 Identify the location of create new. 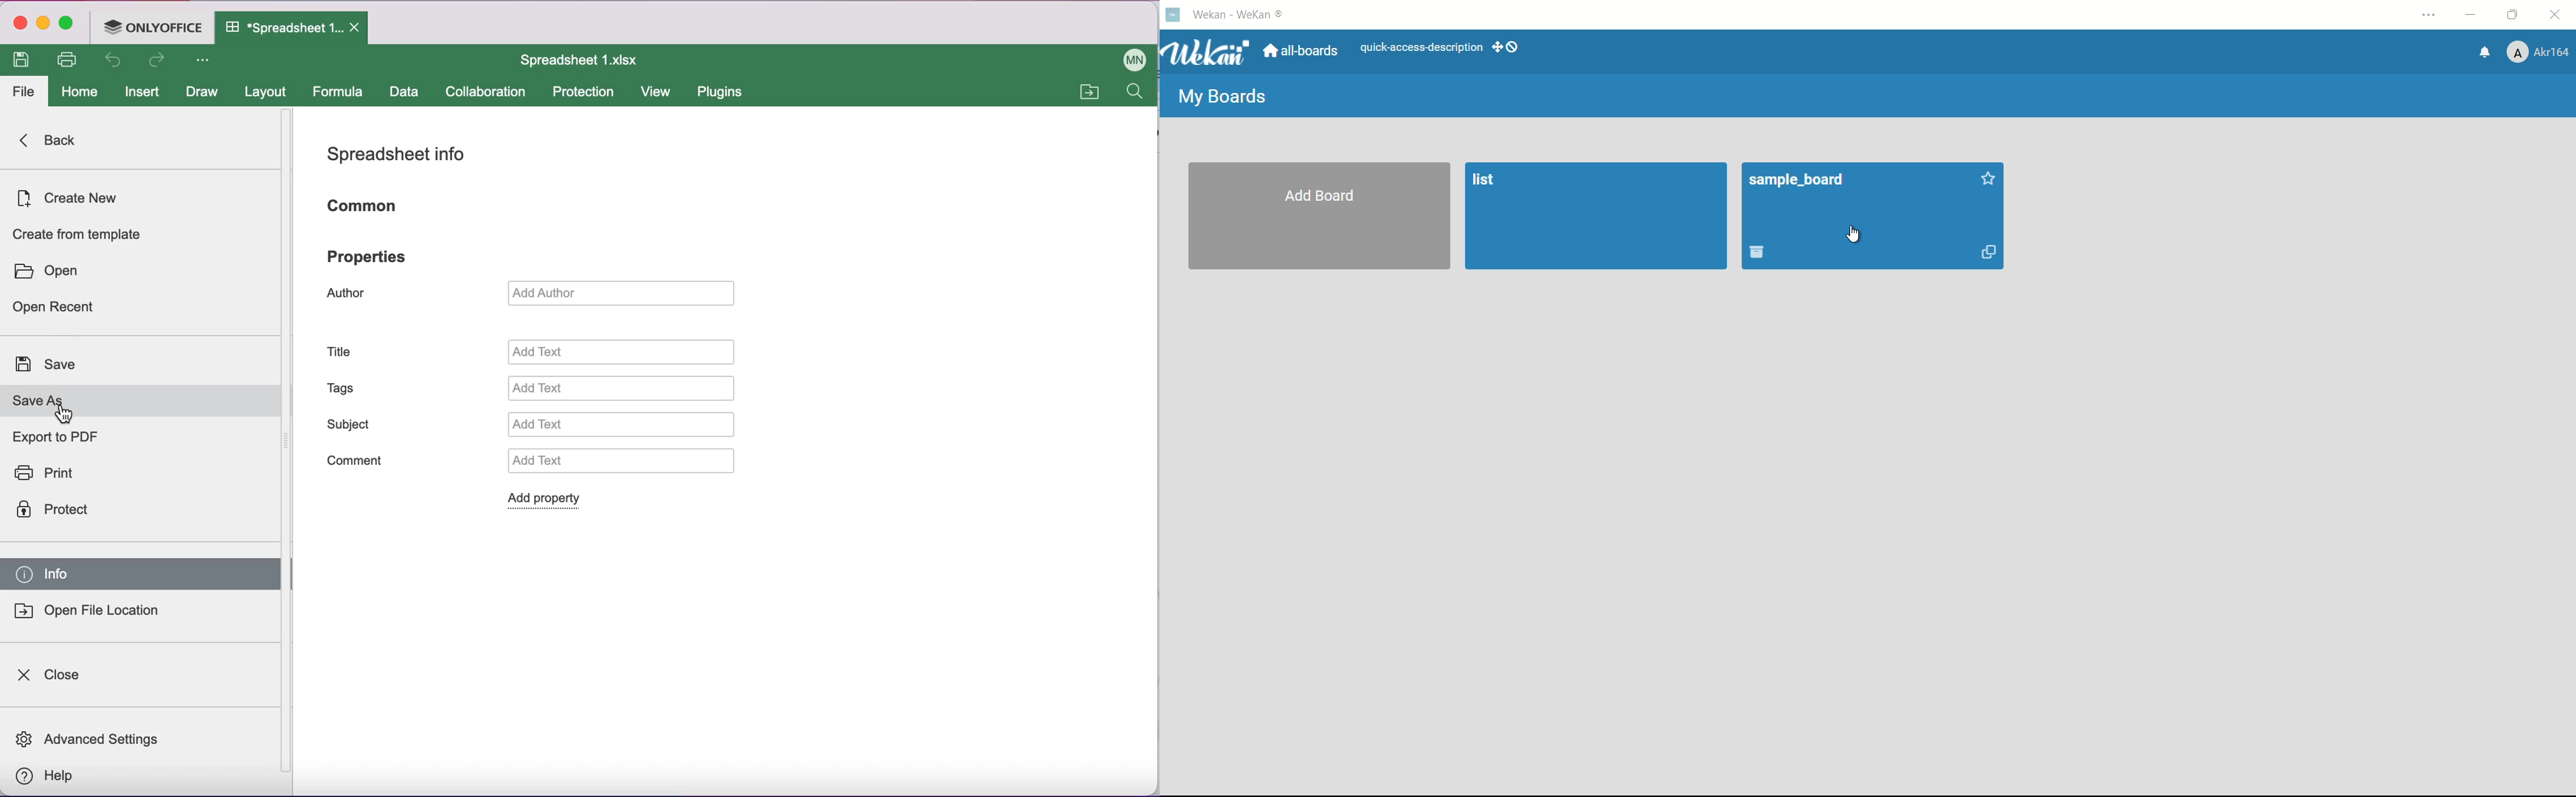
(80, 195).